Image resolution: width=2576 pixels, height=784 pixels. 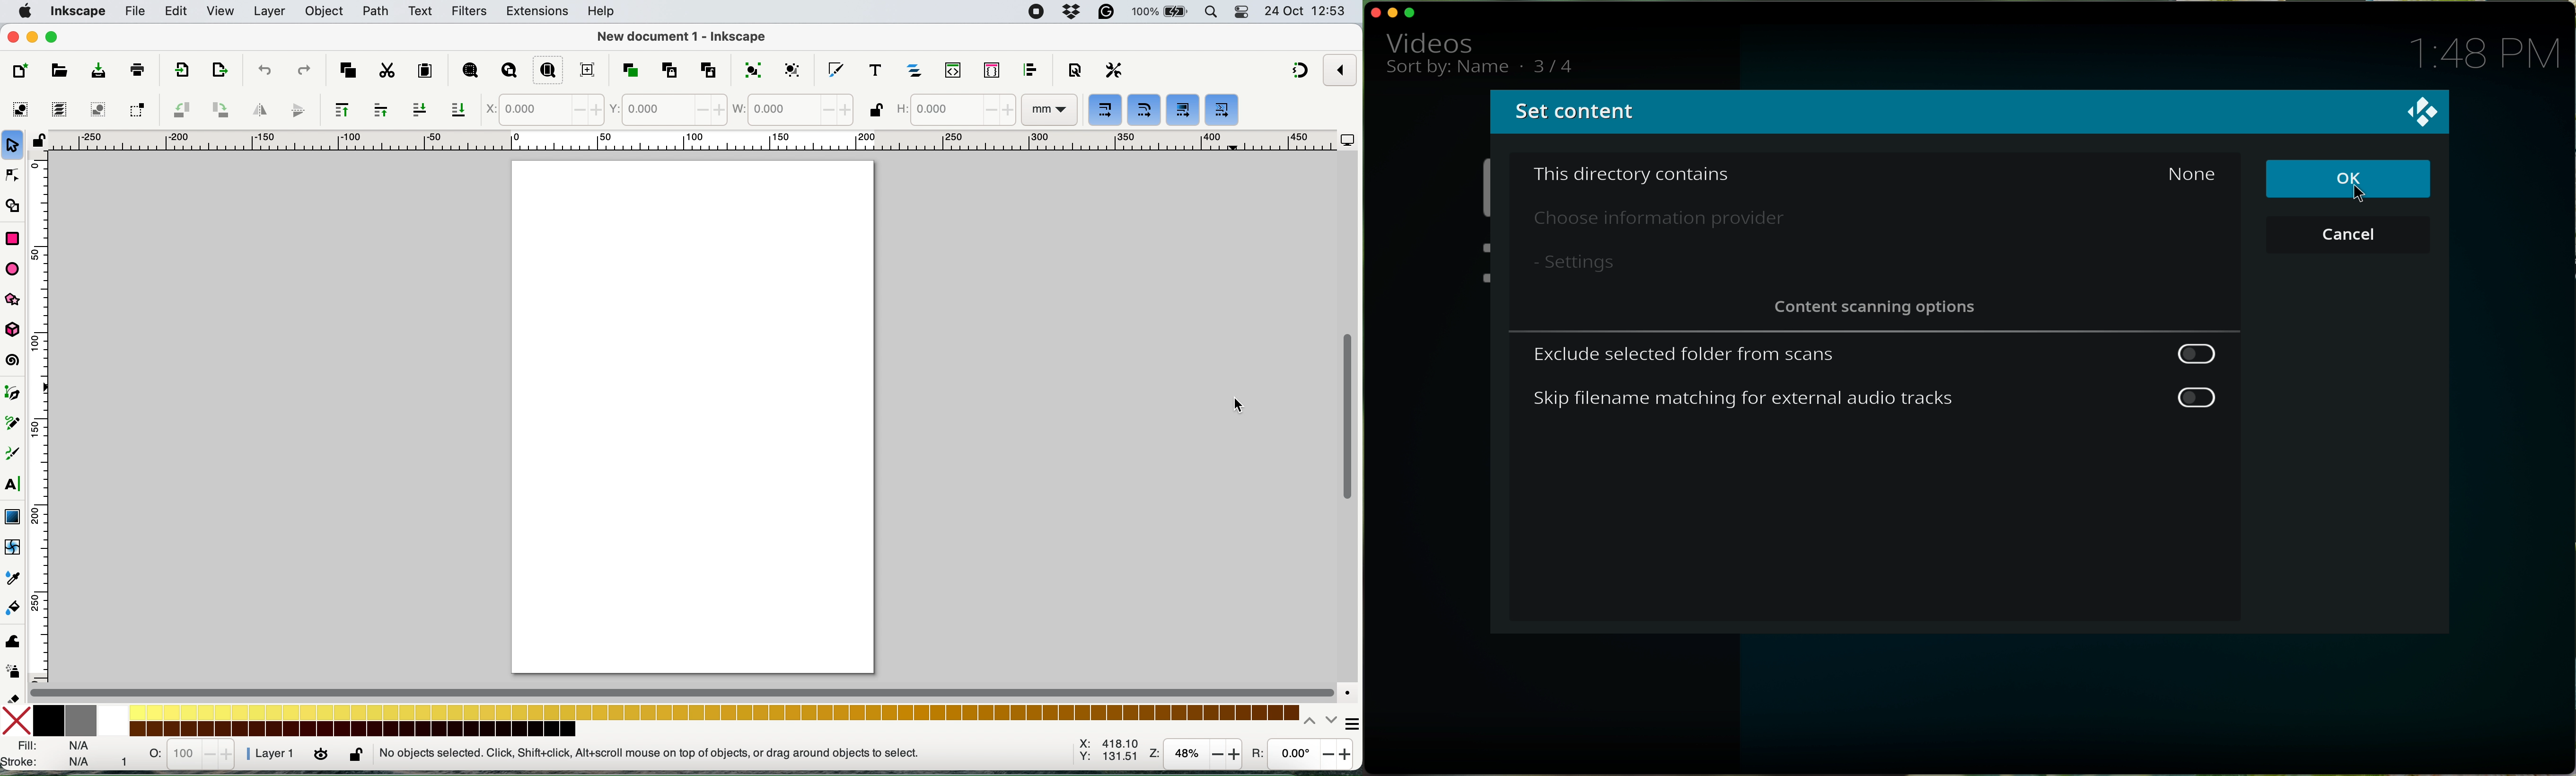 I want to click on Cursor, so click(x=1234, y=405).